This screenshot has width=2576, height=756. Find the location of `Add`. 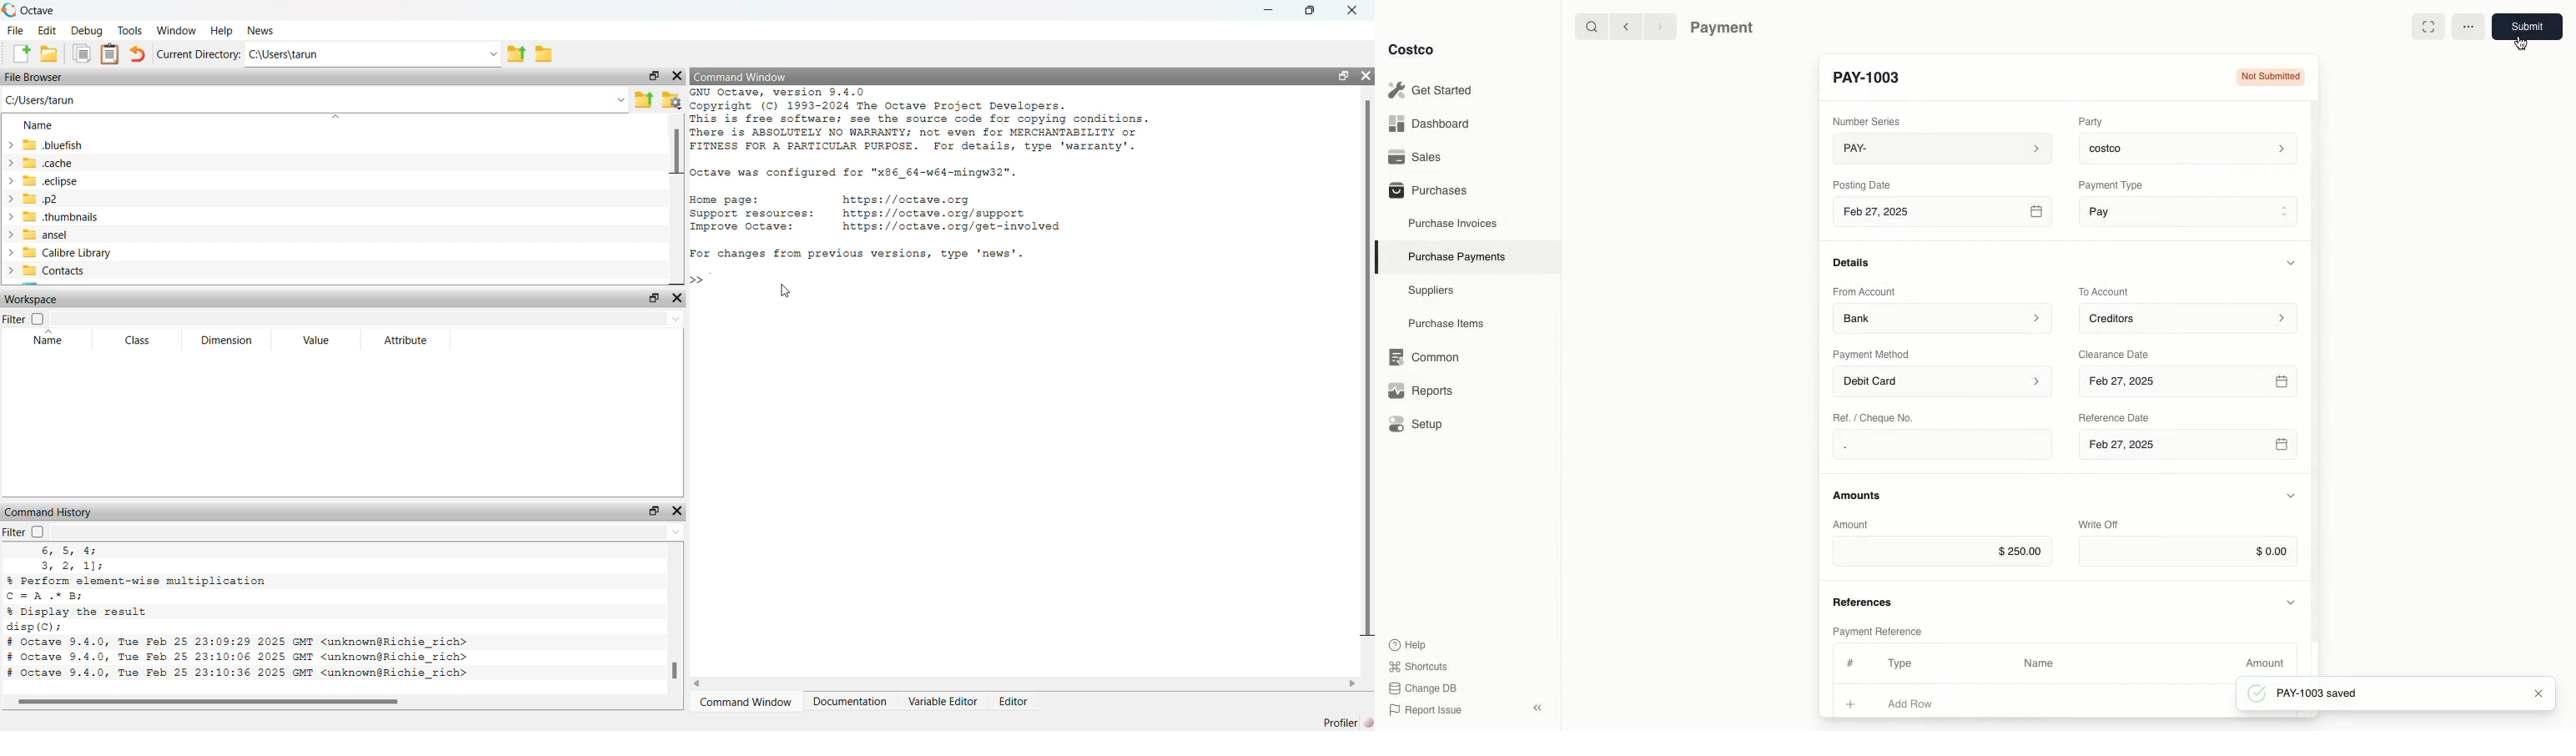

Add is located at coordinates (1851, 702).